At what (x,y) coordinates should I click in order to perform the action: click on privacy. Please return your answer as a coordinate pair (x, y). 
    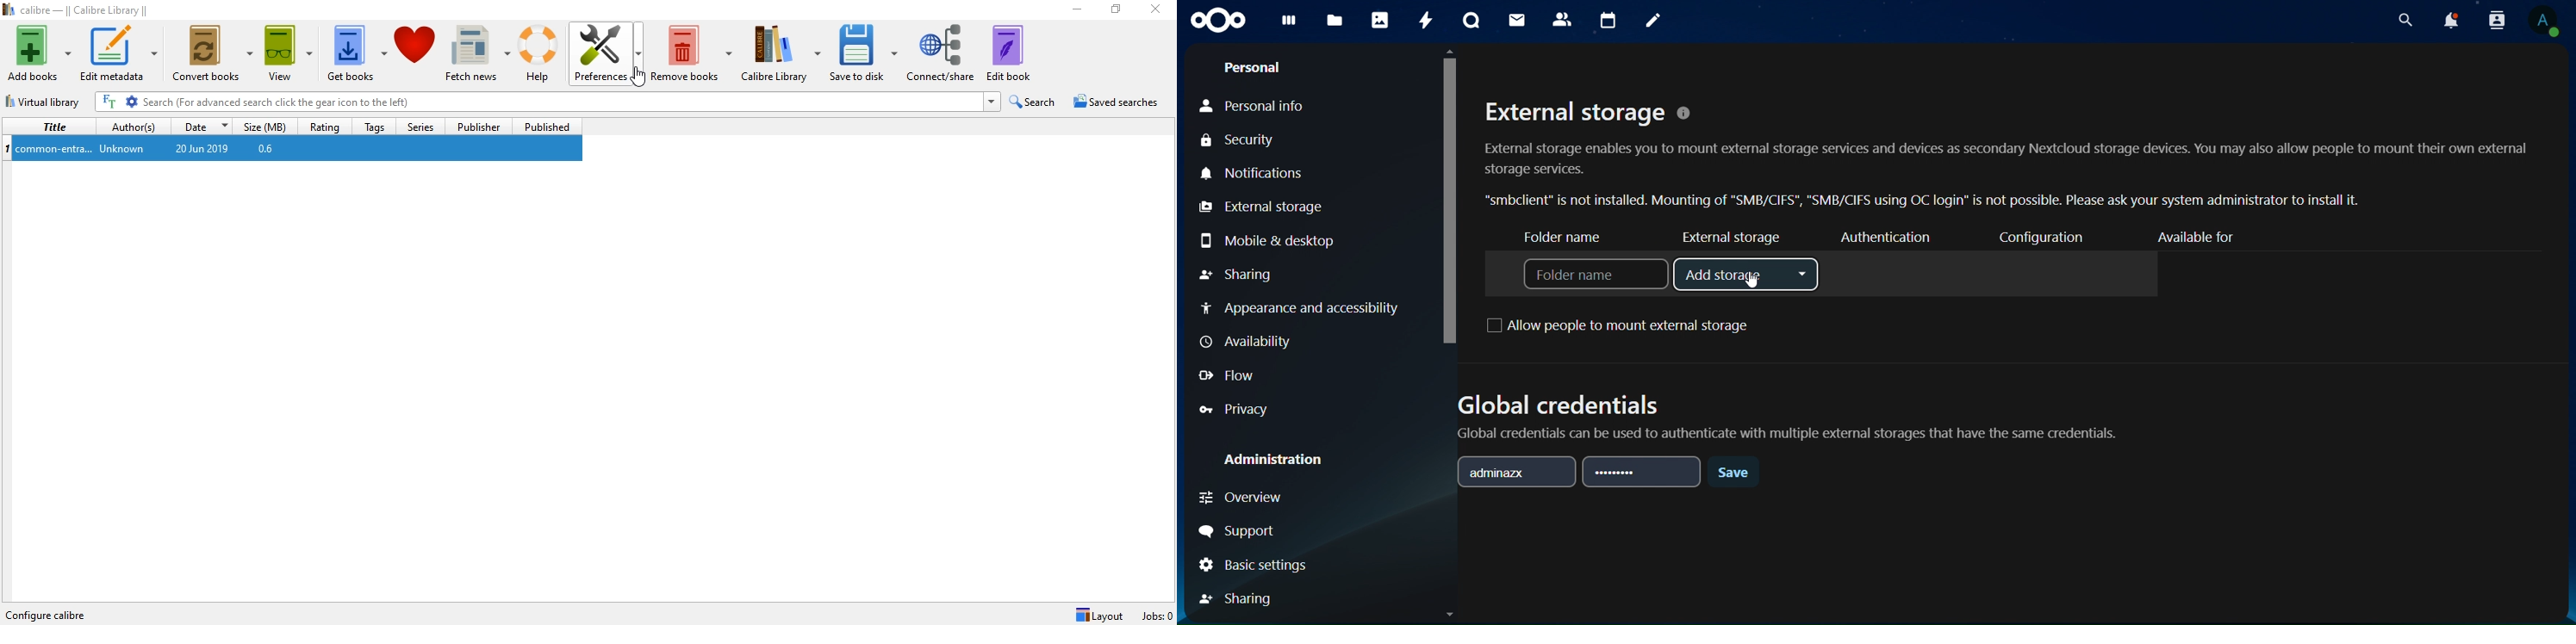
    Looking at the image, I should click on (1234, 409).